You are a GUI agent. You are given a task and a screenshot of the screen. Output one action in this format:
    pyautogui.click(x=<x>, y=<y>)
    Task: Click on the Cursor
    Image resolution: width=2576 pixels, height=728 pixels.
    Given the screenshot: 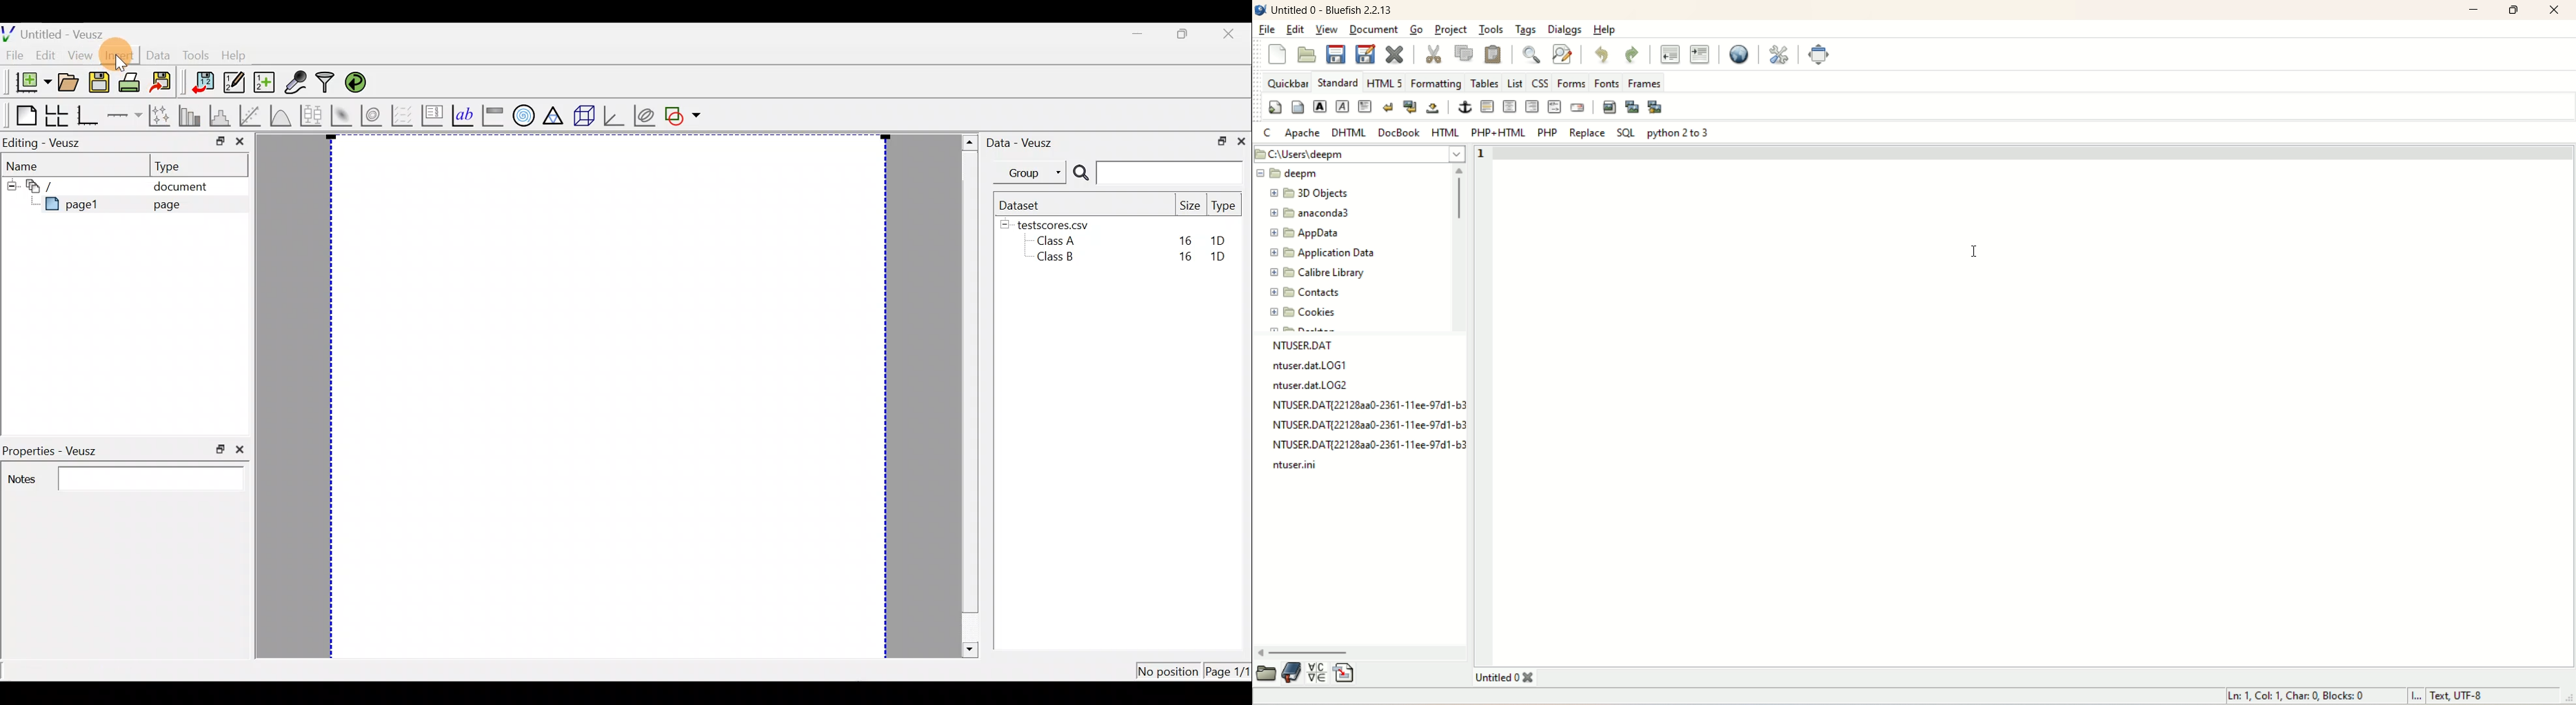 What is the action you would take?
    pyautogui.click(x=1972, y=251)
    